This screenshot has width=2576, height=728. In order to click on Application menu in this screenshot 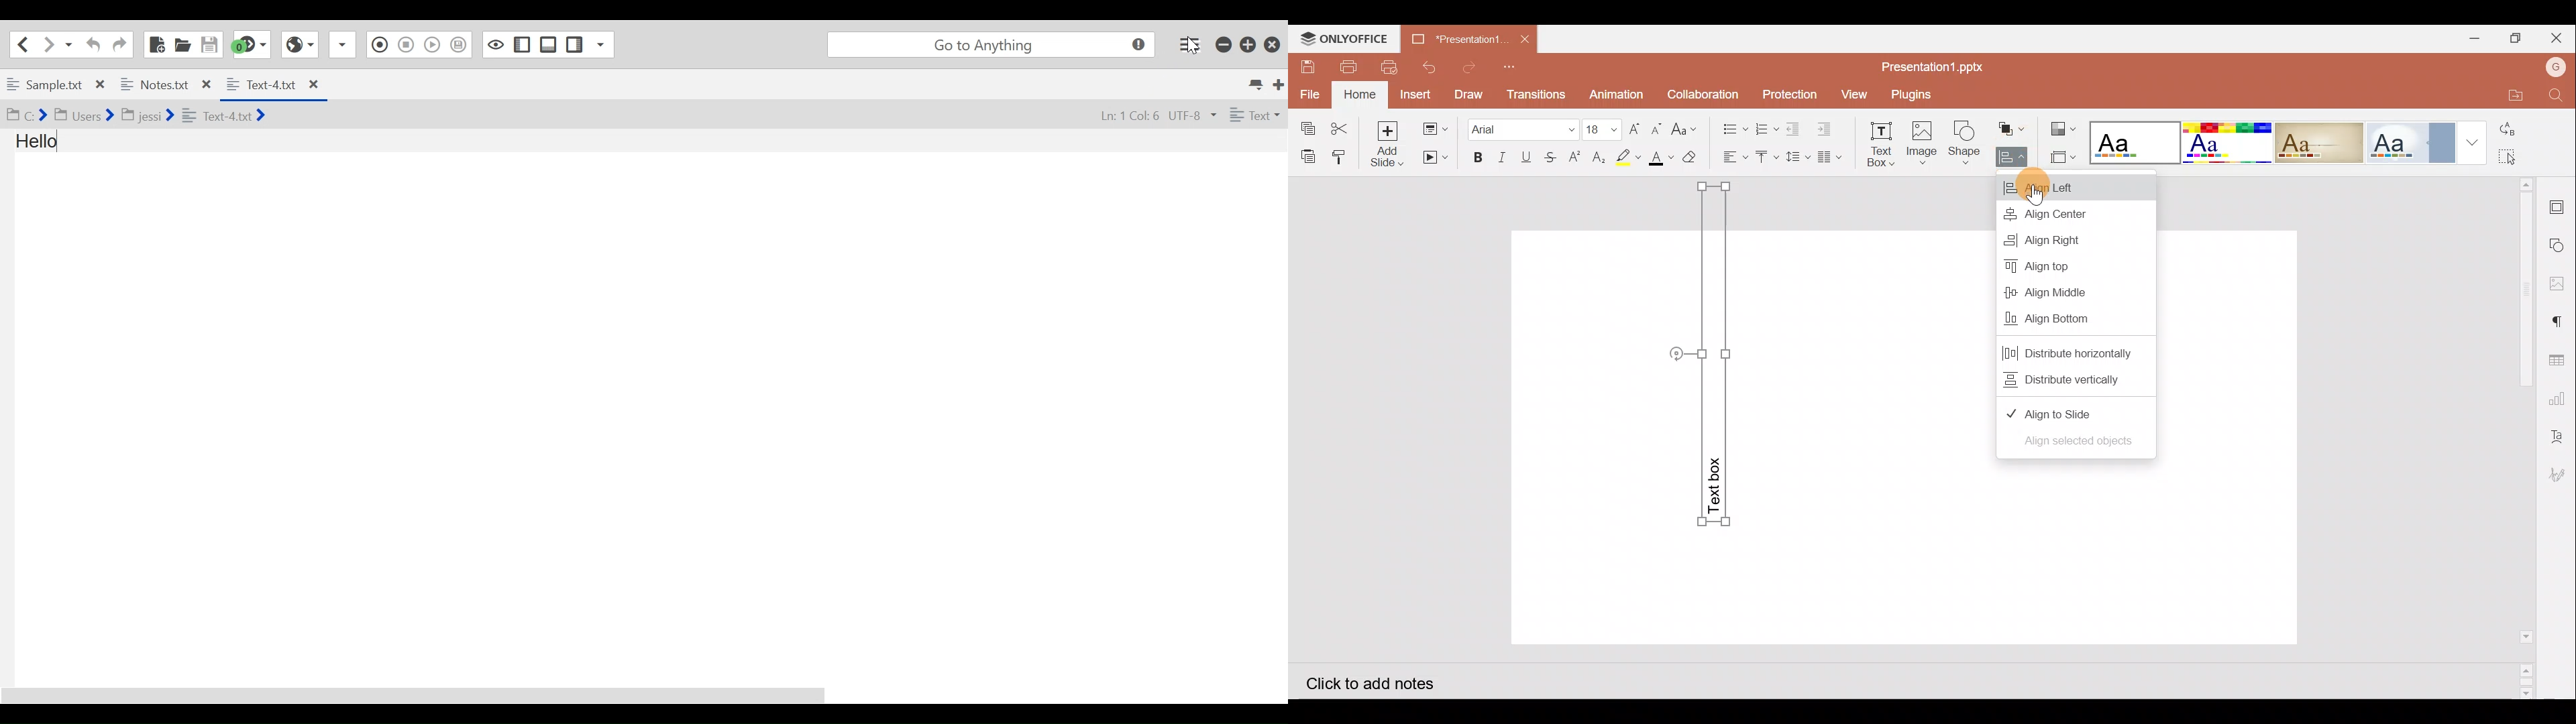, I will do `click(1189, 45)`.